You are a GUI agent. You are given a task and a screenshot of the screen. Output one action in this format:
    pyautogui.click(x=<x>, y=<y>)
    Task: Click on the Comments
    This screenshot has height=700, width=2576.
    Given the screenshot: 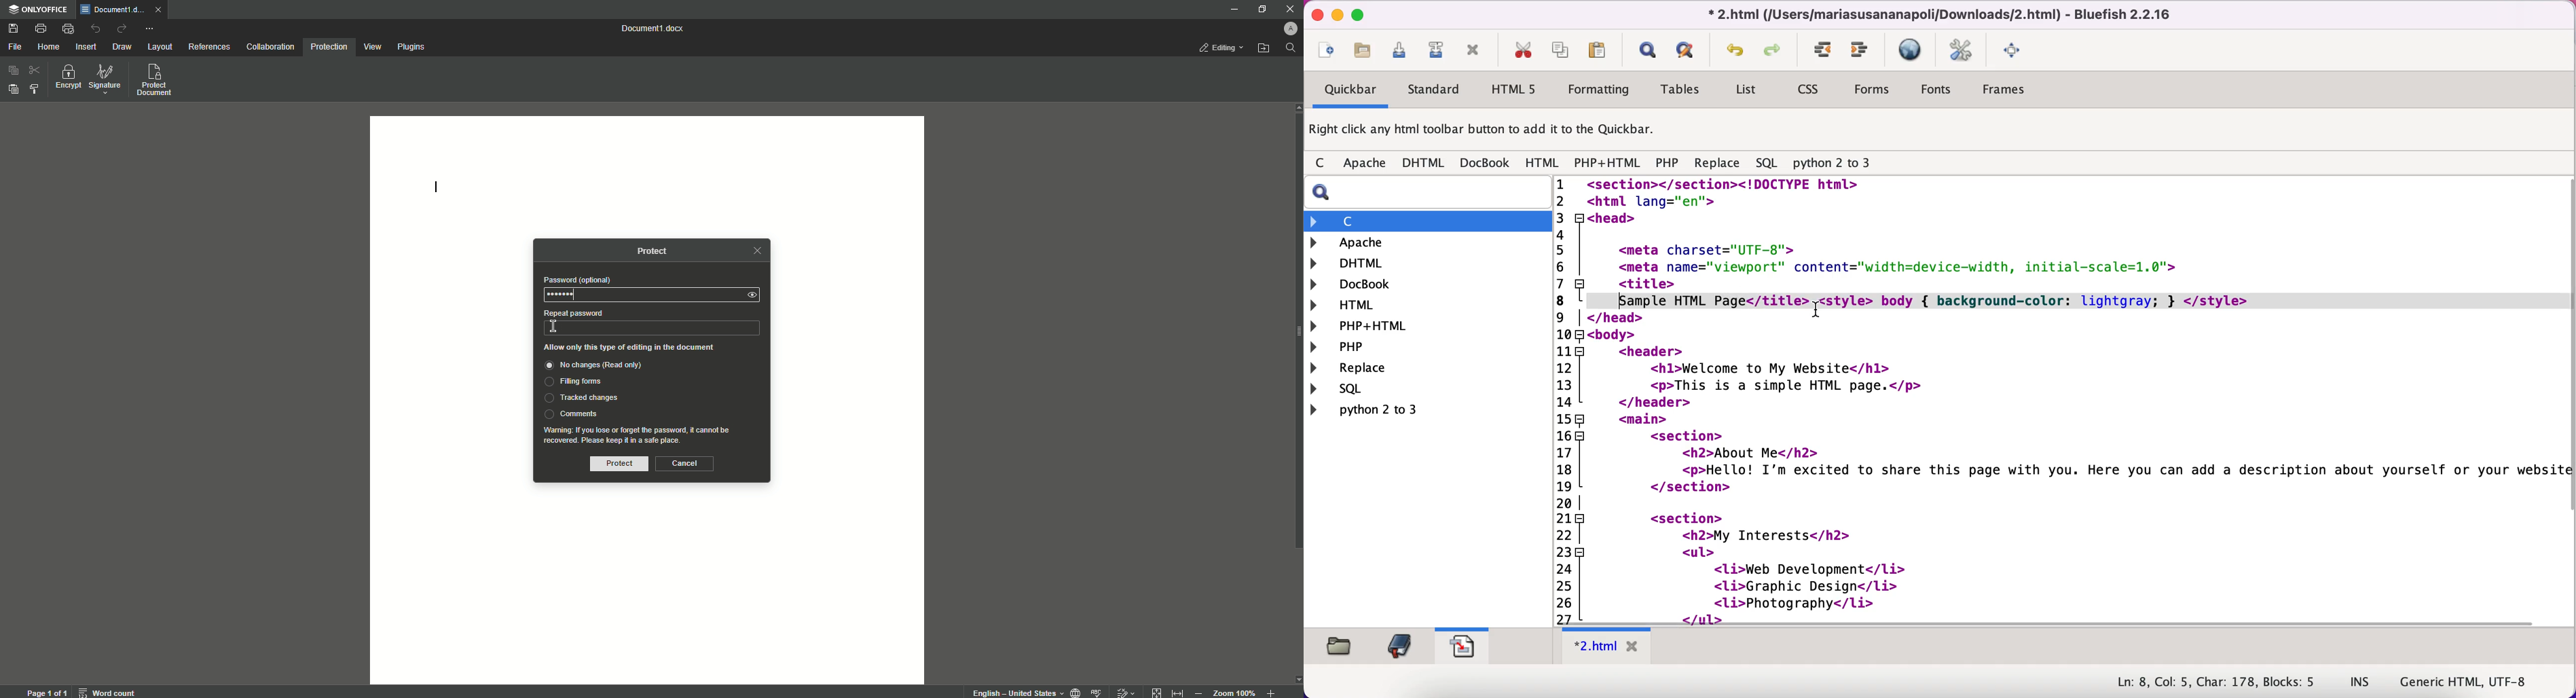 What is the action you would take?
    pyautogui.click(x=571, y=414)
    